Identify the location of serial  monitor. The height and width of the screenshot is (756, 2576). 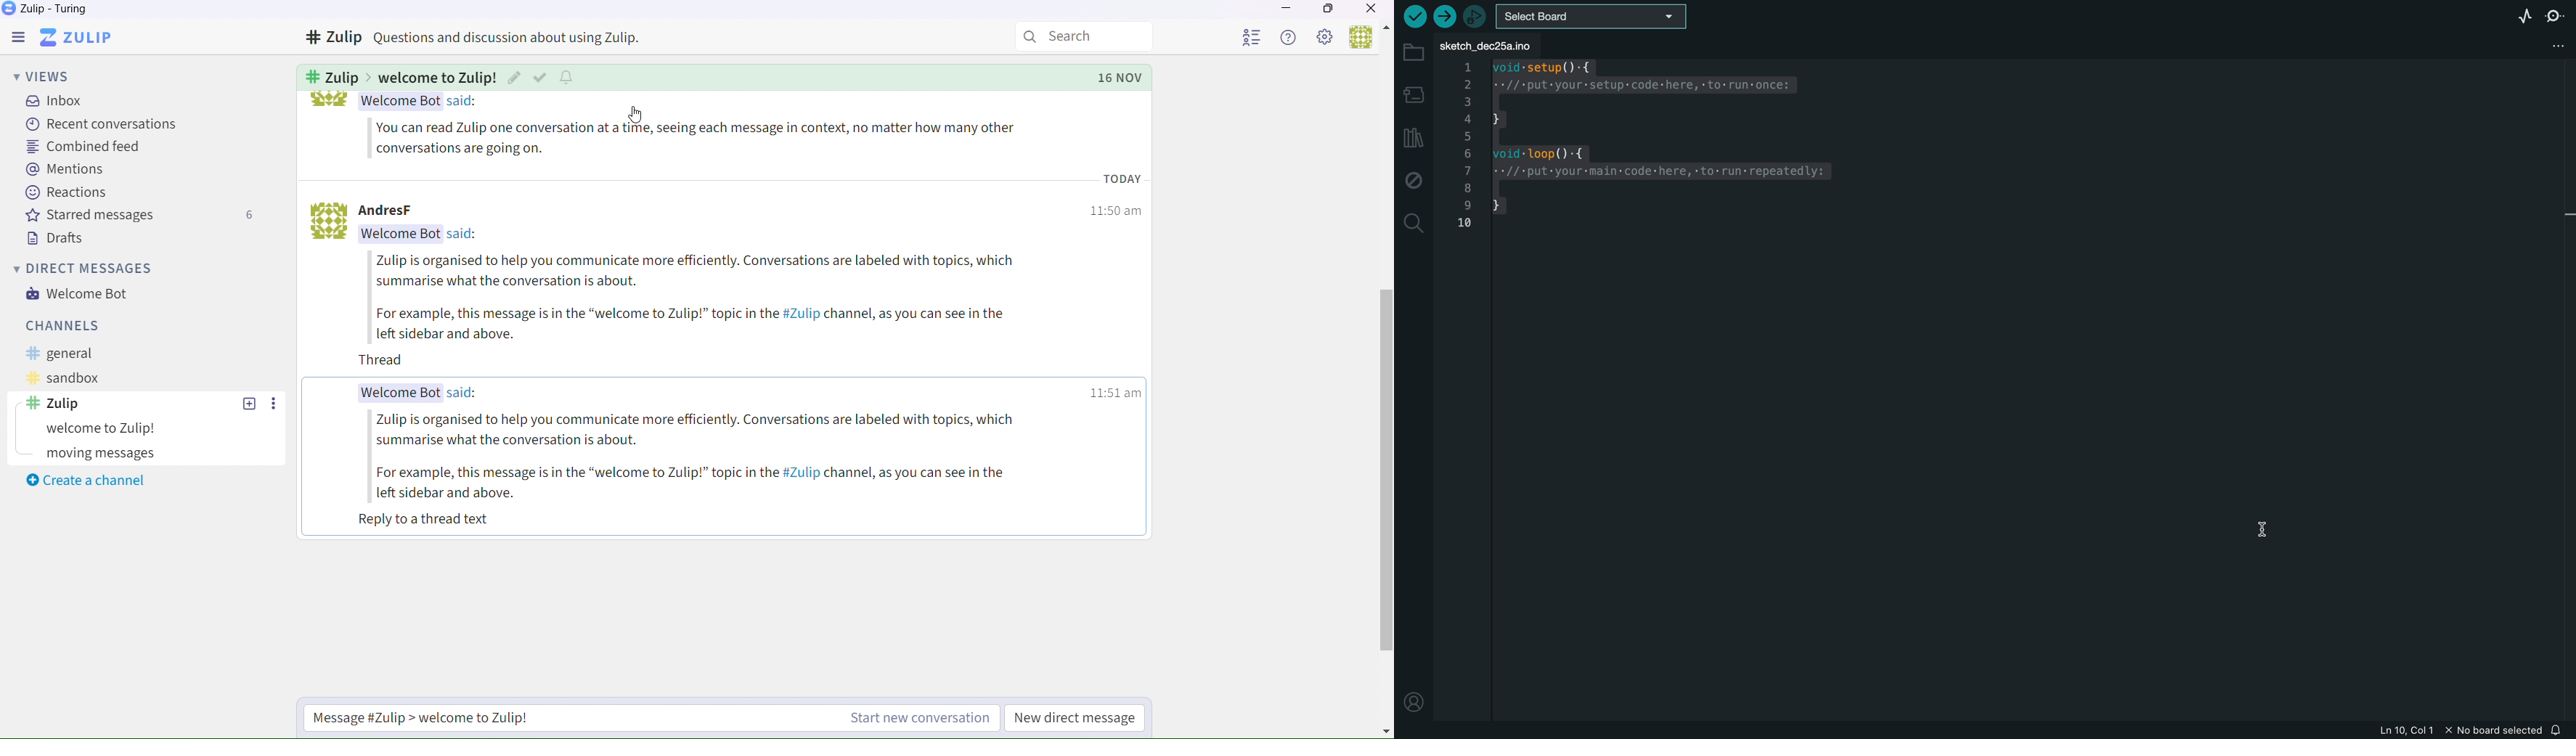
(2556, 15).